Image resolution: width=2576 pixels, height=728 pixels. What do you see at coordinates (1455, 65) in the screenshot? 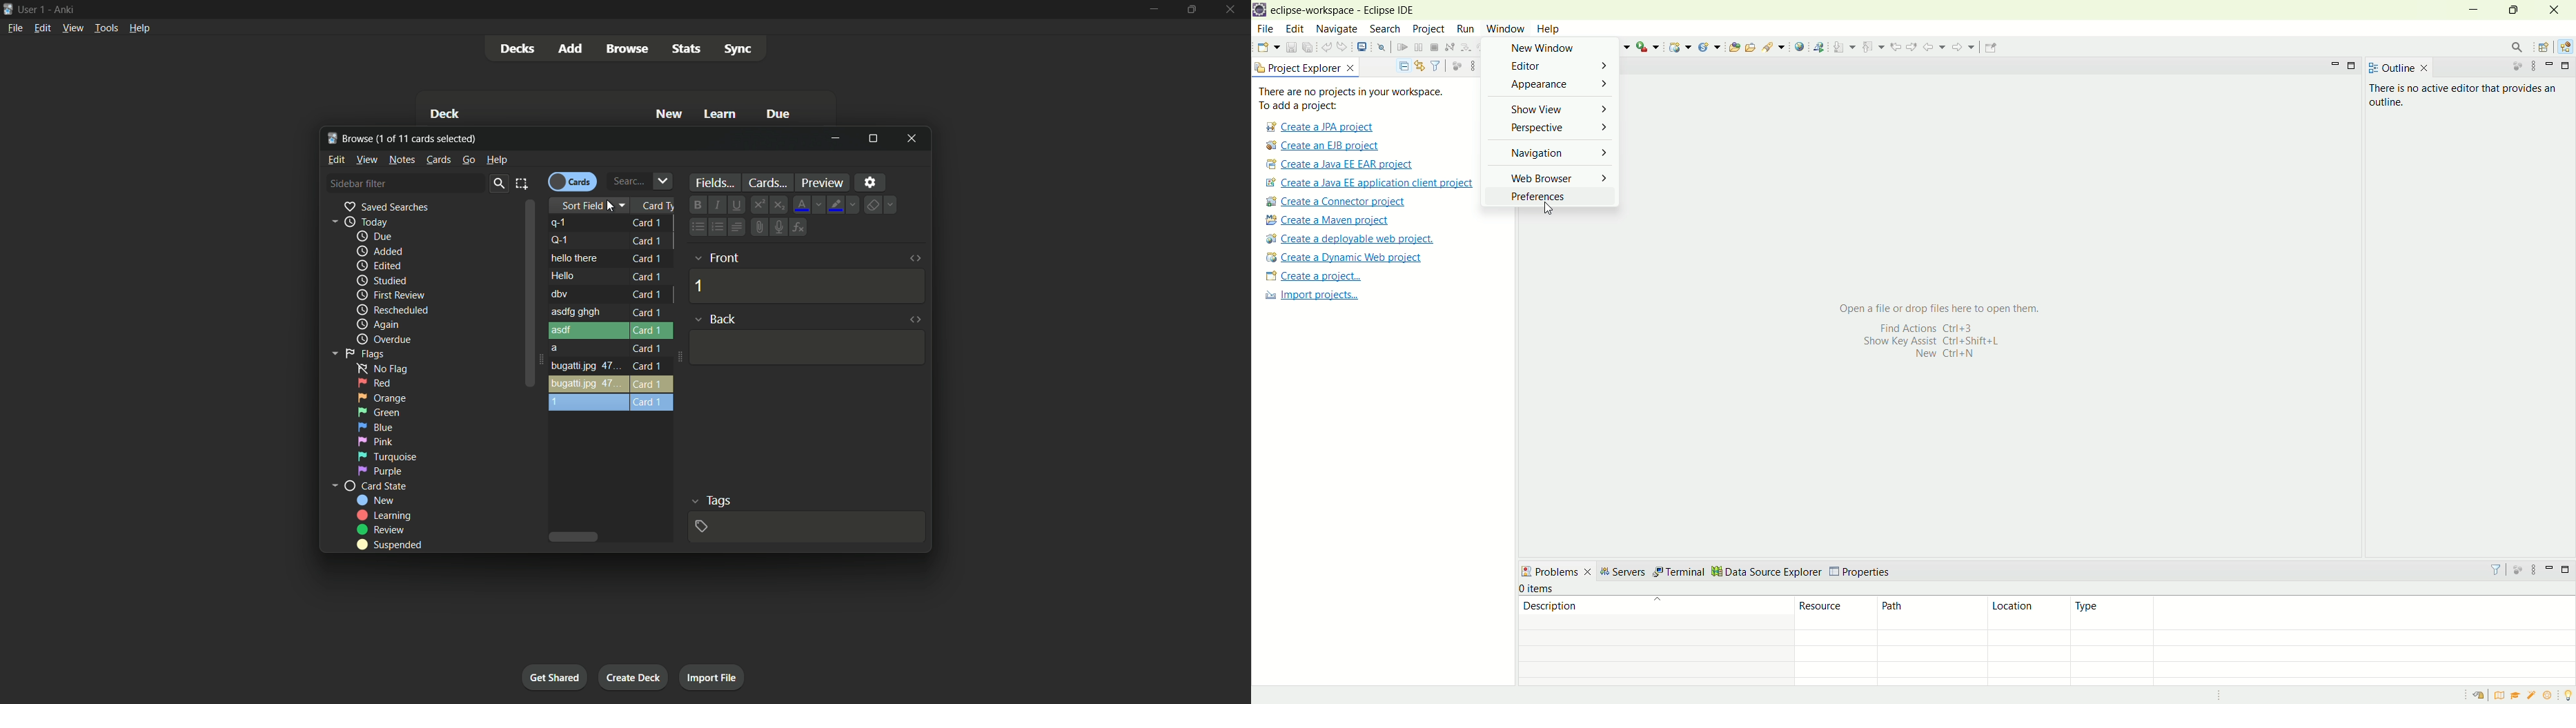
I see `focus on active task` at bounding box center [1455, 65].